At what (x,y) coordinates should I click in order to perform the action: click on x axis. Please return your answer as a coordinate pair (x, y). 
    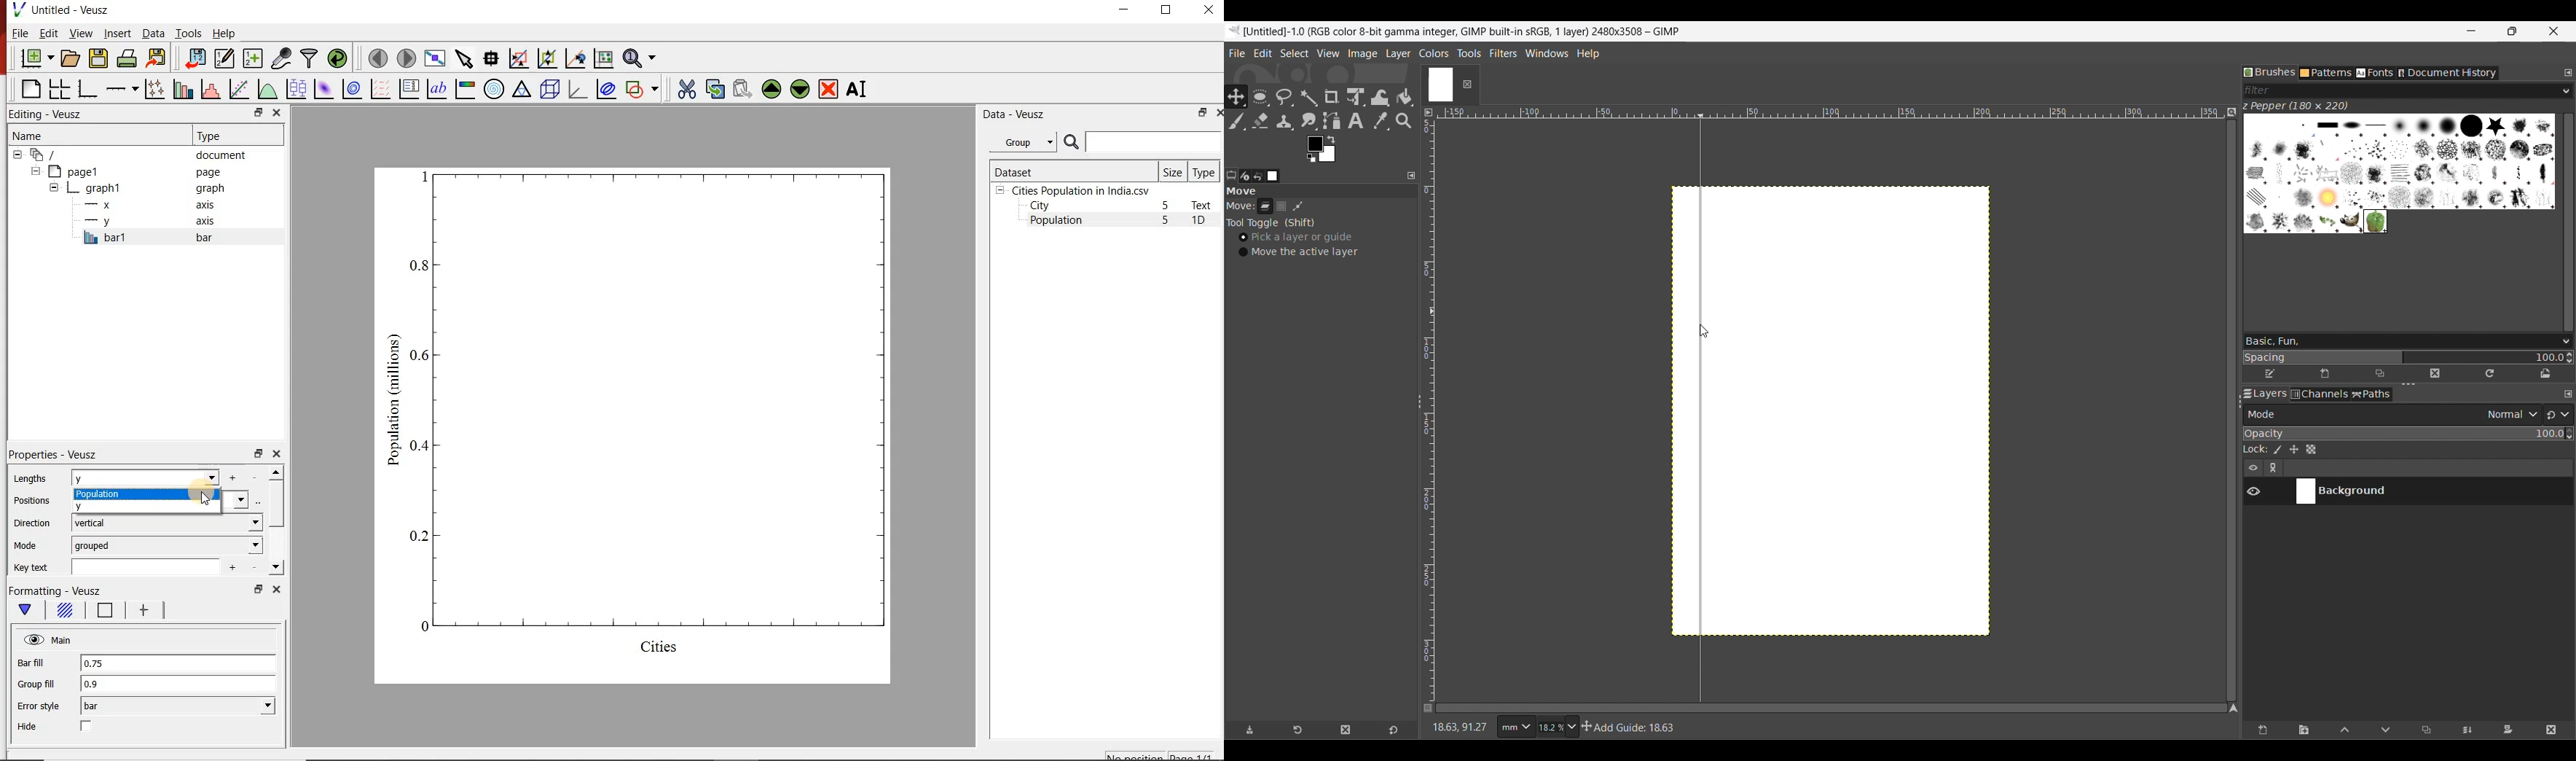
    Looking at the image, I should click on (152, 205).